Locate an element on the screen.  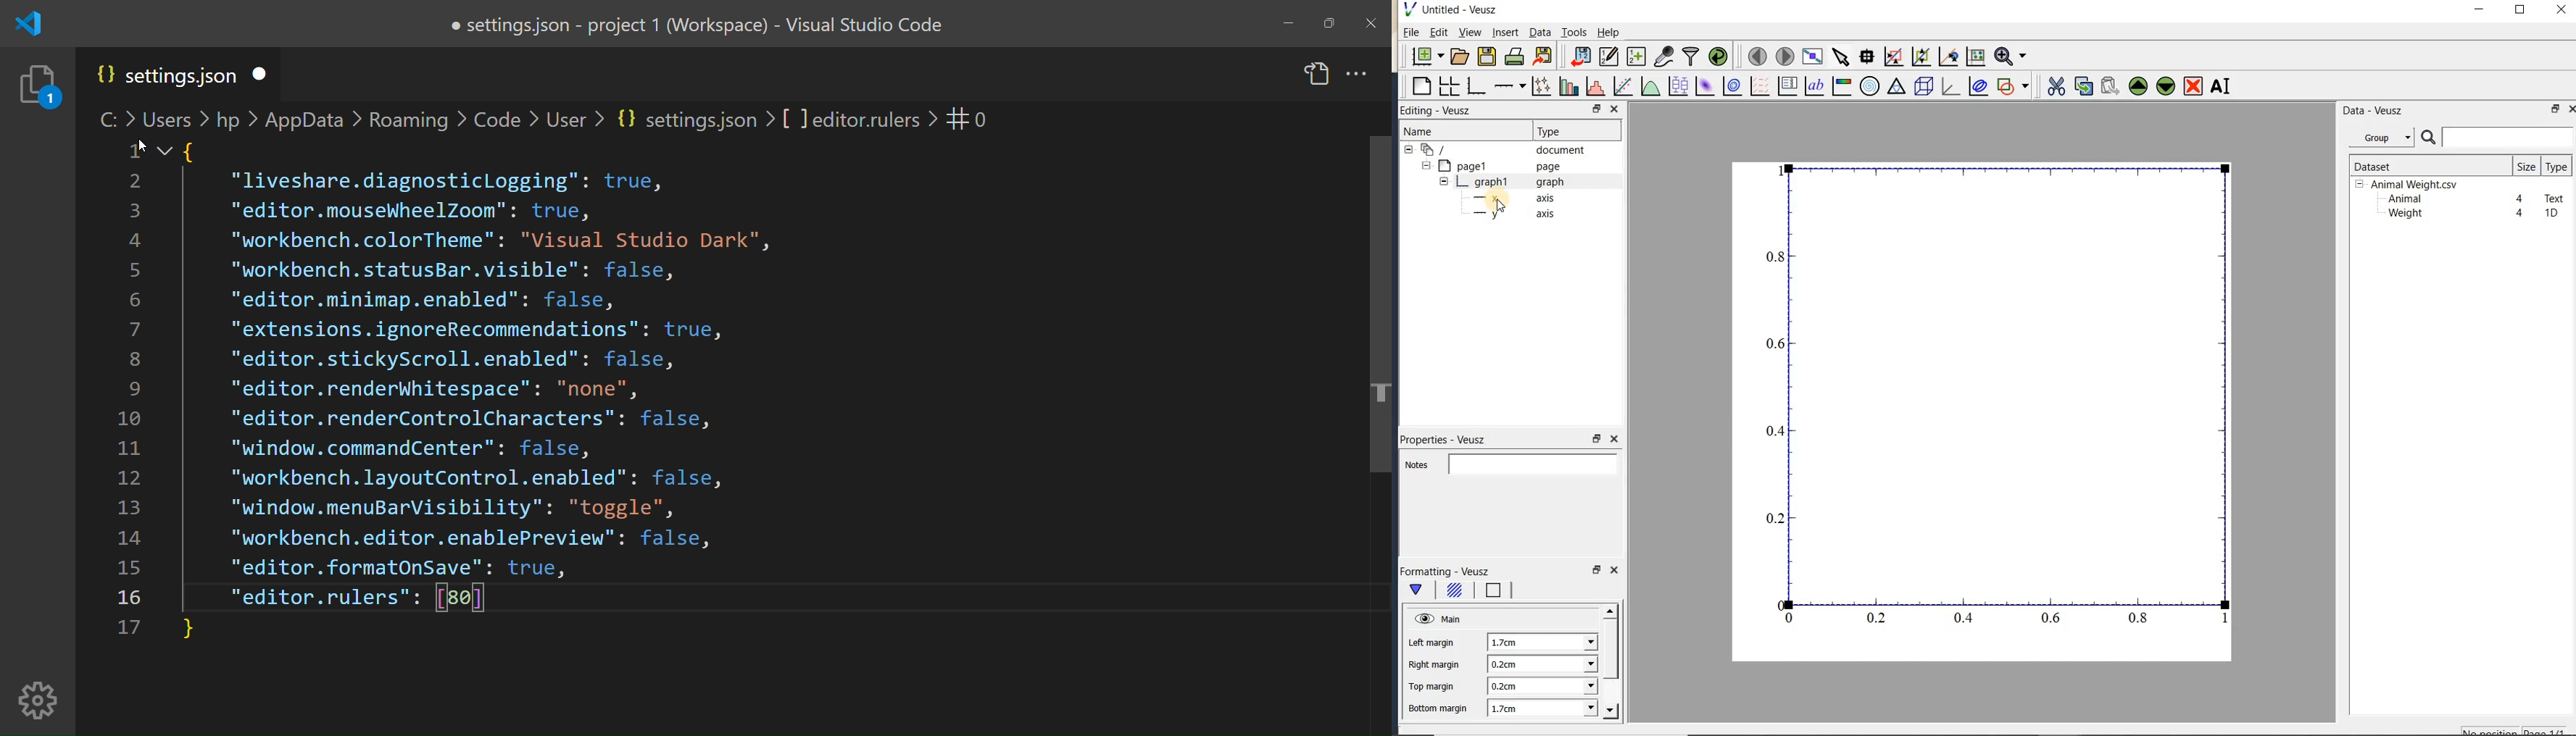
blank page is located at coordinates (1420, 87).